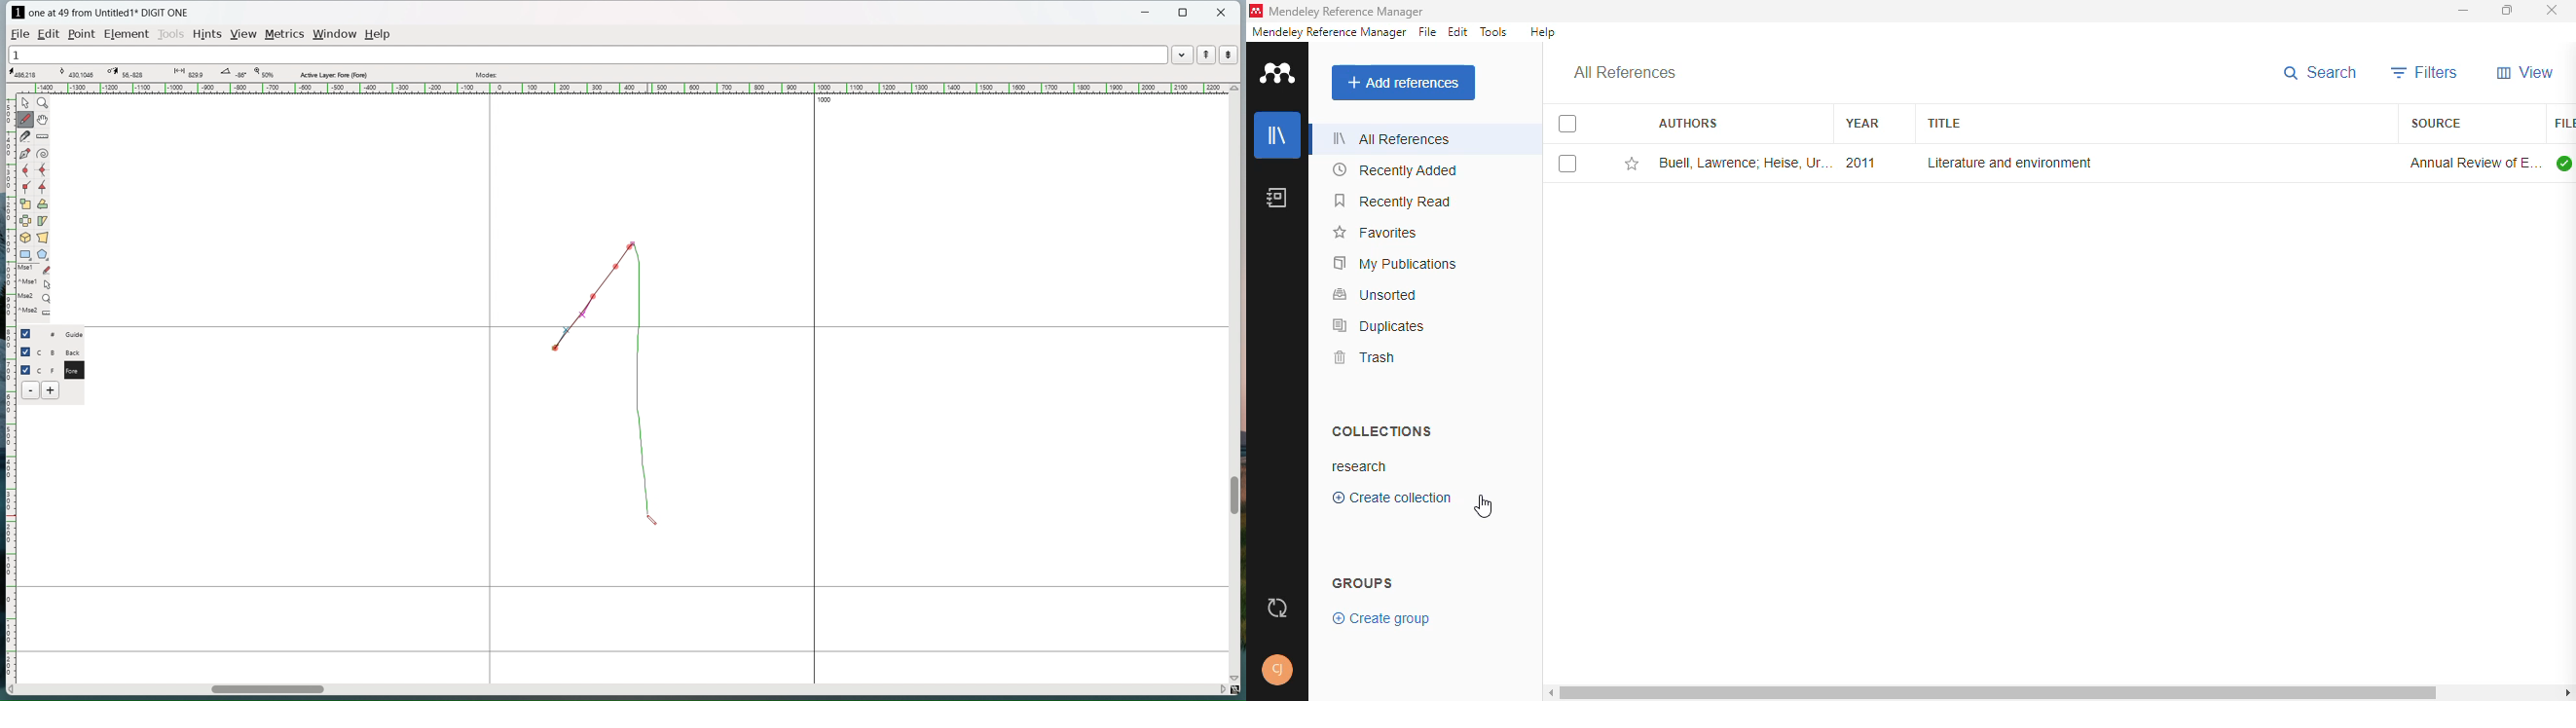  What do you see at coordinates (1744, 163) in the screenshot?
I see `Buell Lawrence; Heise U, ThornberK` at bounding box center [1744, 163].